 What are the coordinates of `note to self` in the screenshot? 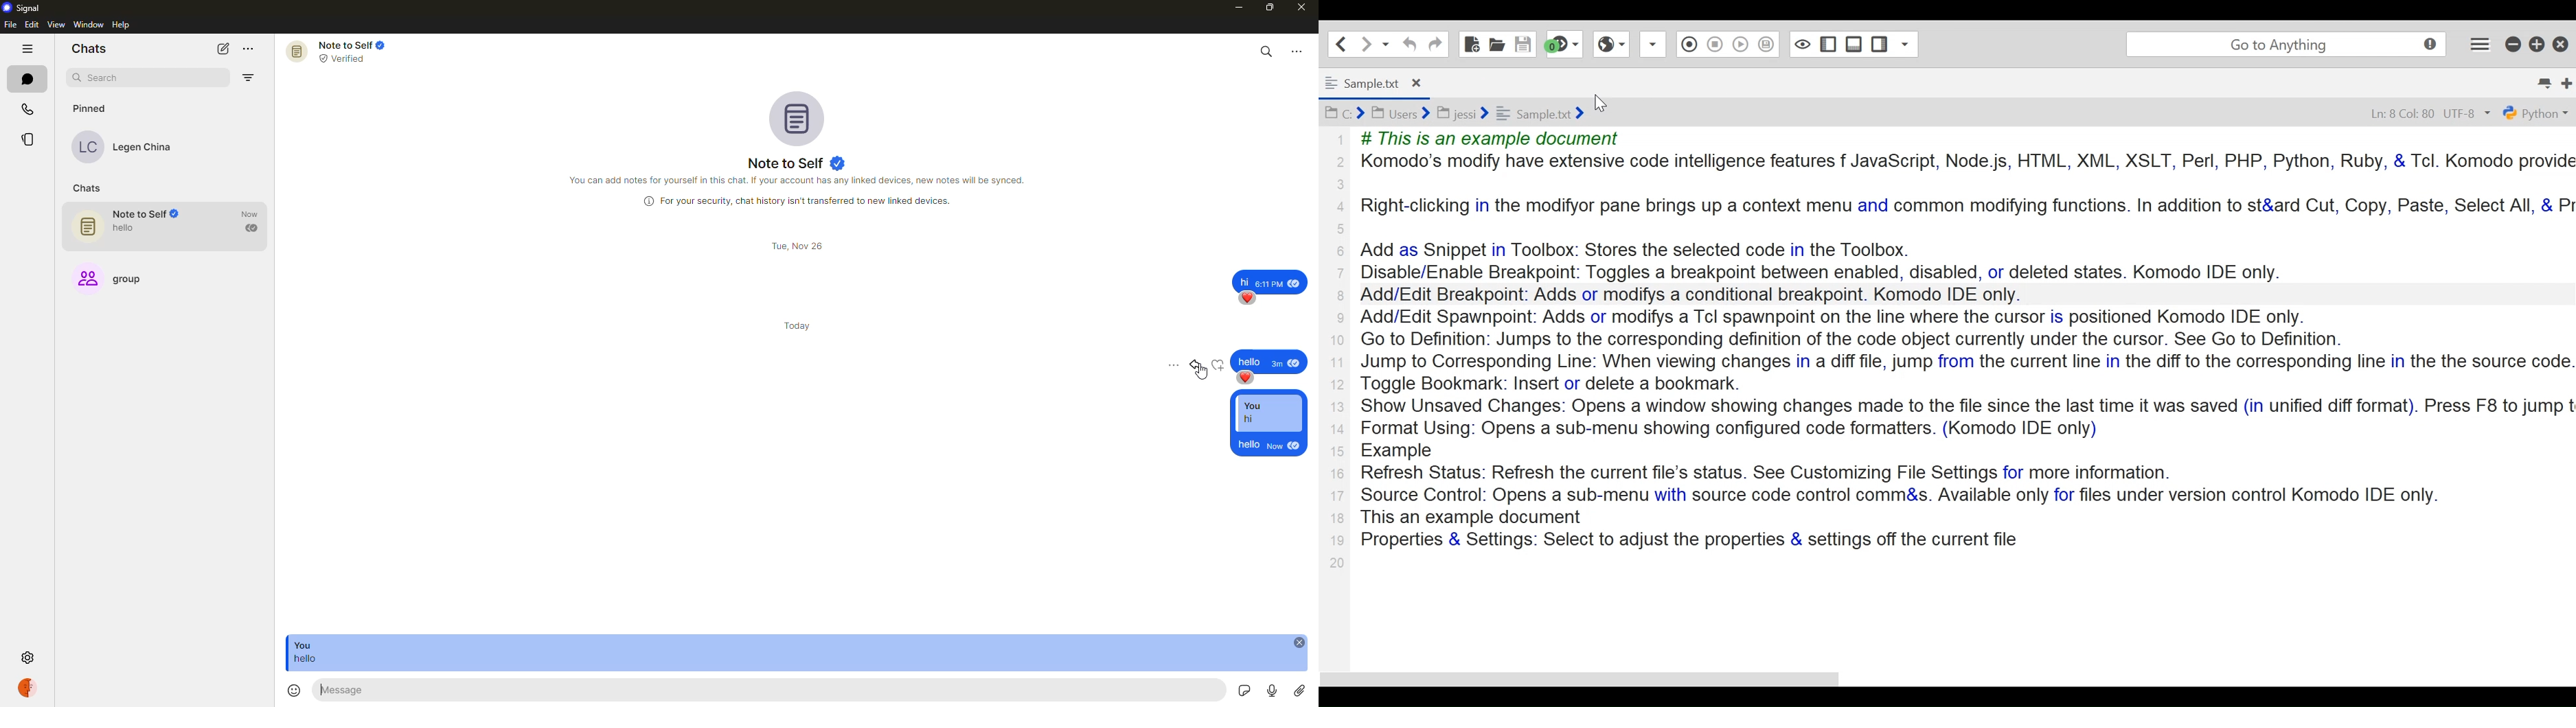 It's located at (171, 227).